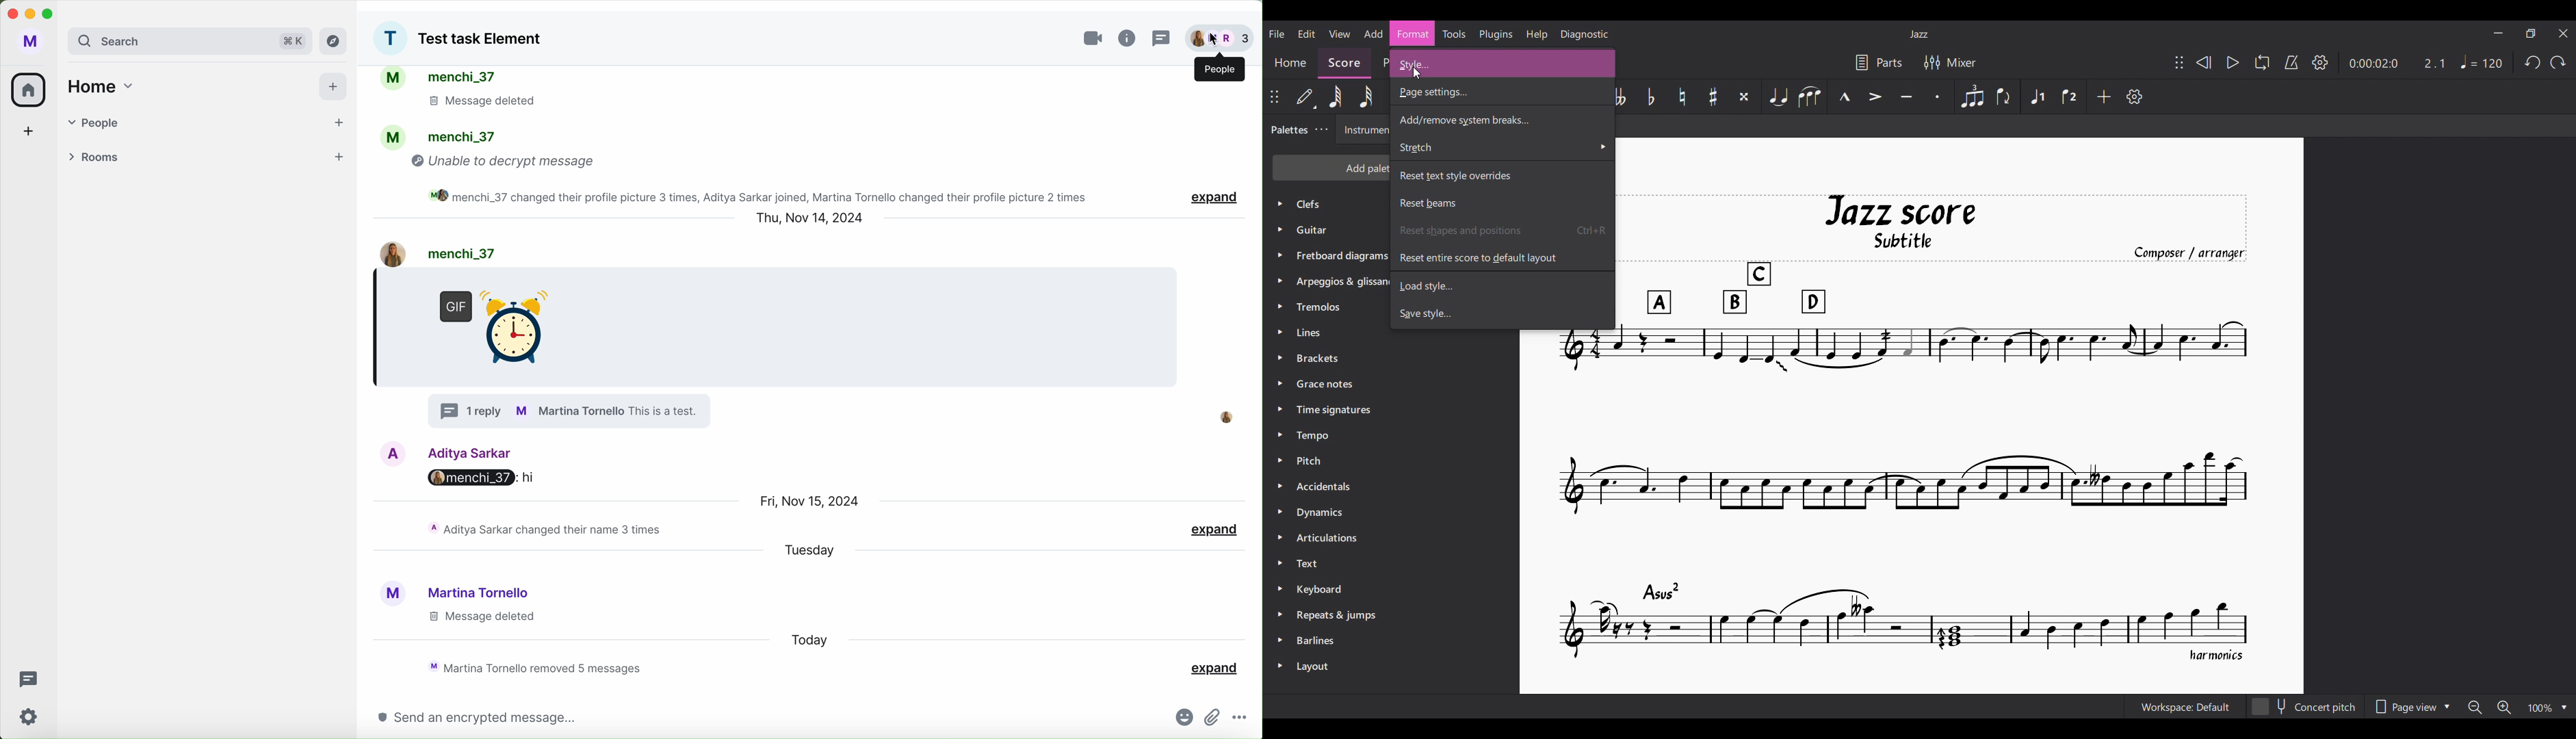 The height and width of the screenshot is (756, 2576). Describe the element at coordinates (1879, 63) in the screenshot. I see `Parts settings` at that location.